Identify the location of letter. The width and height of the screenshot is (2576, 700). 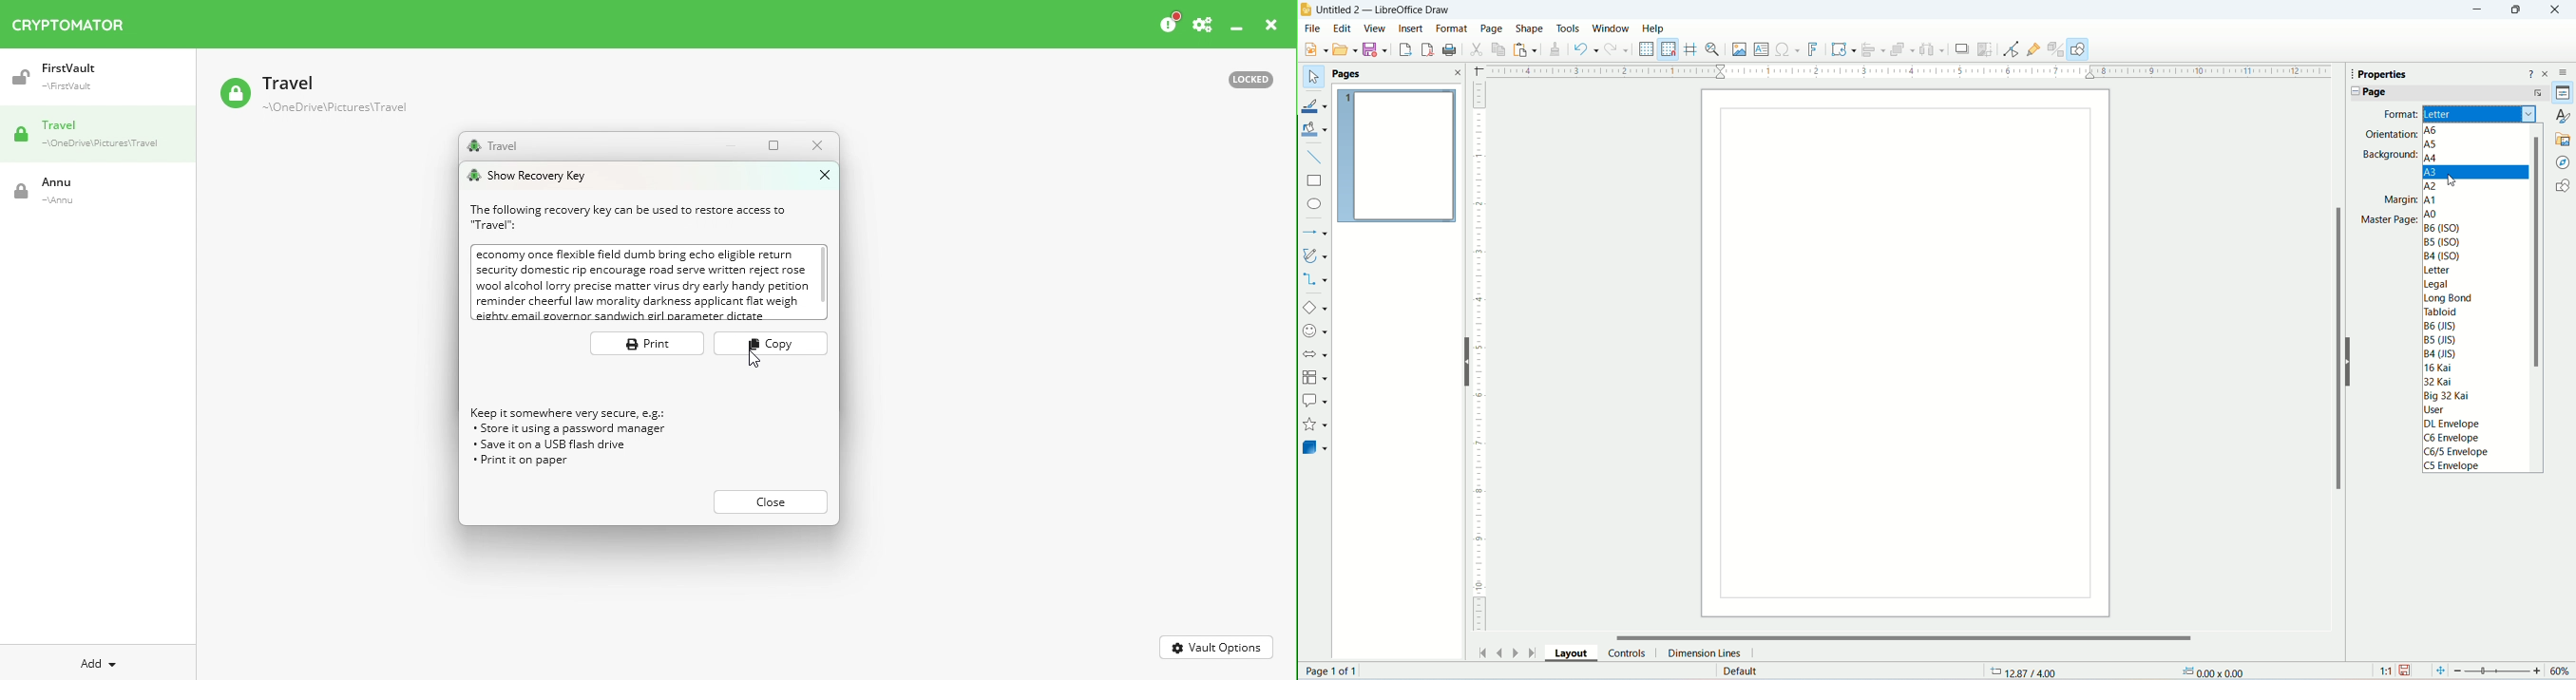
(2481, 115).